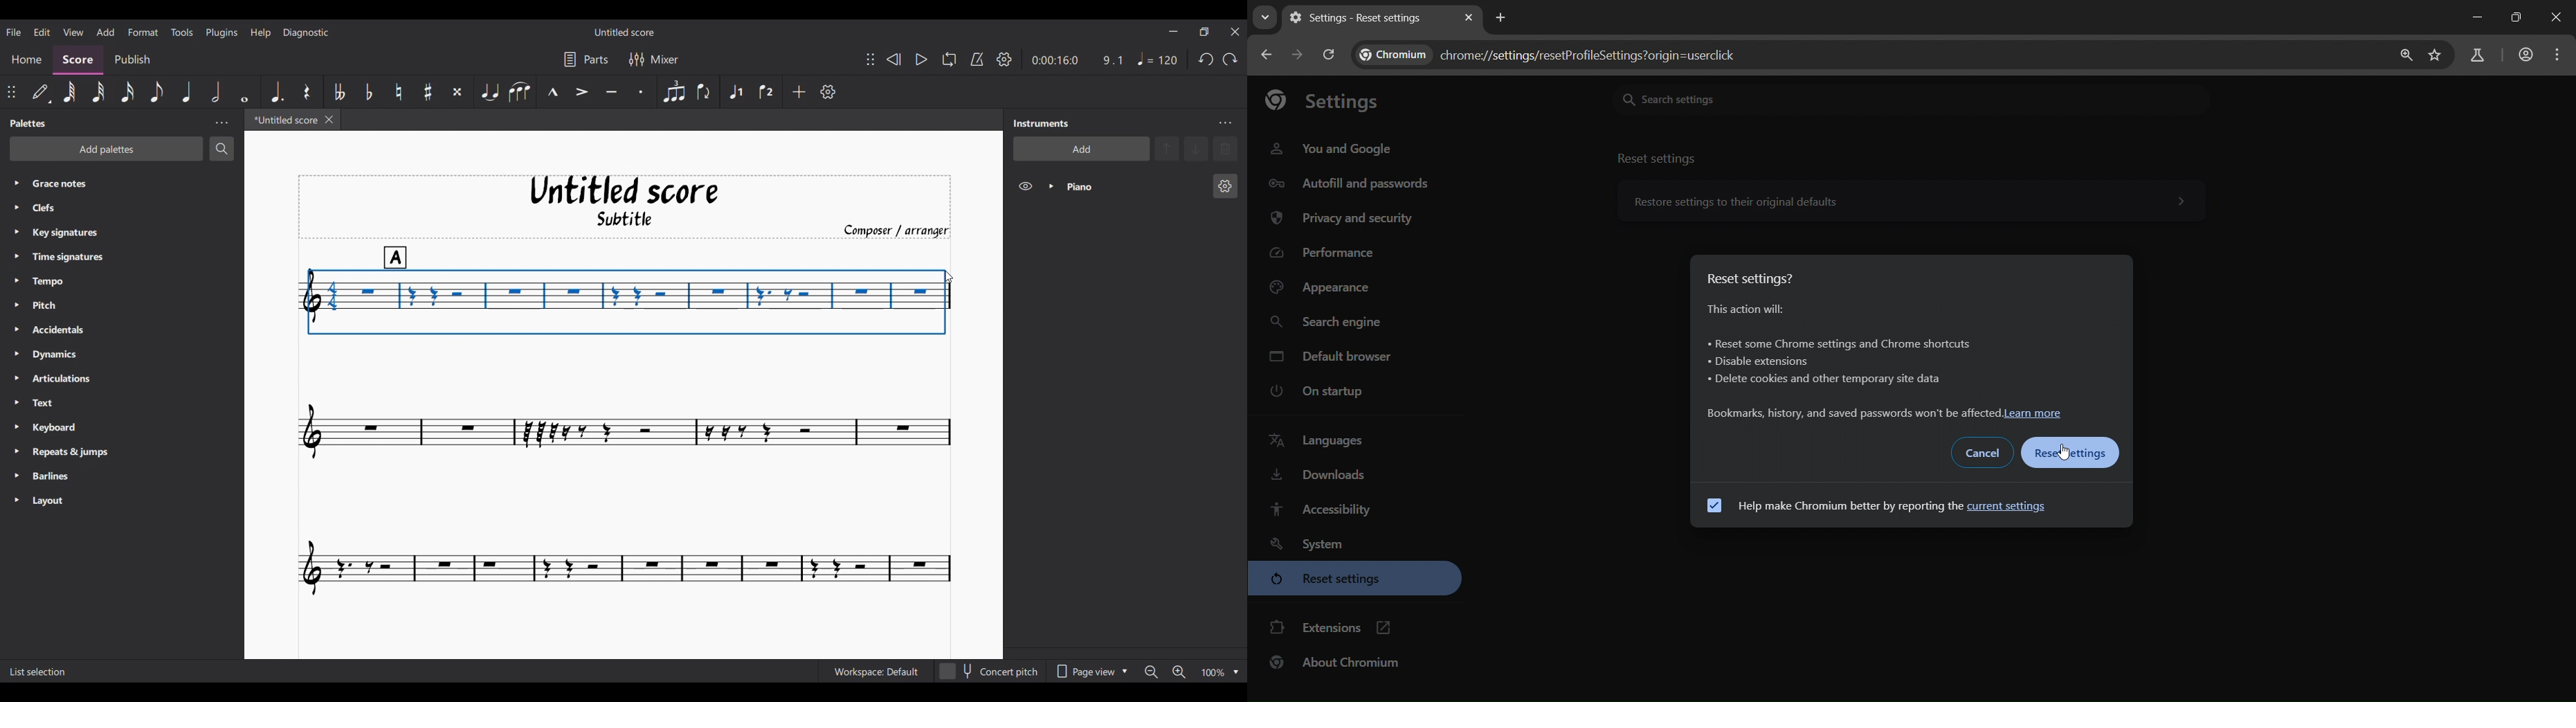  What do you see at coordinates (829, 92) in the screenshot?
I see `Customize toolbar` at bounding box center [829, 92].